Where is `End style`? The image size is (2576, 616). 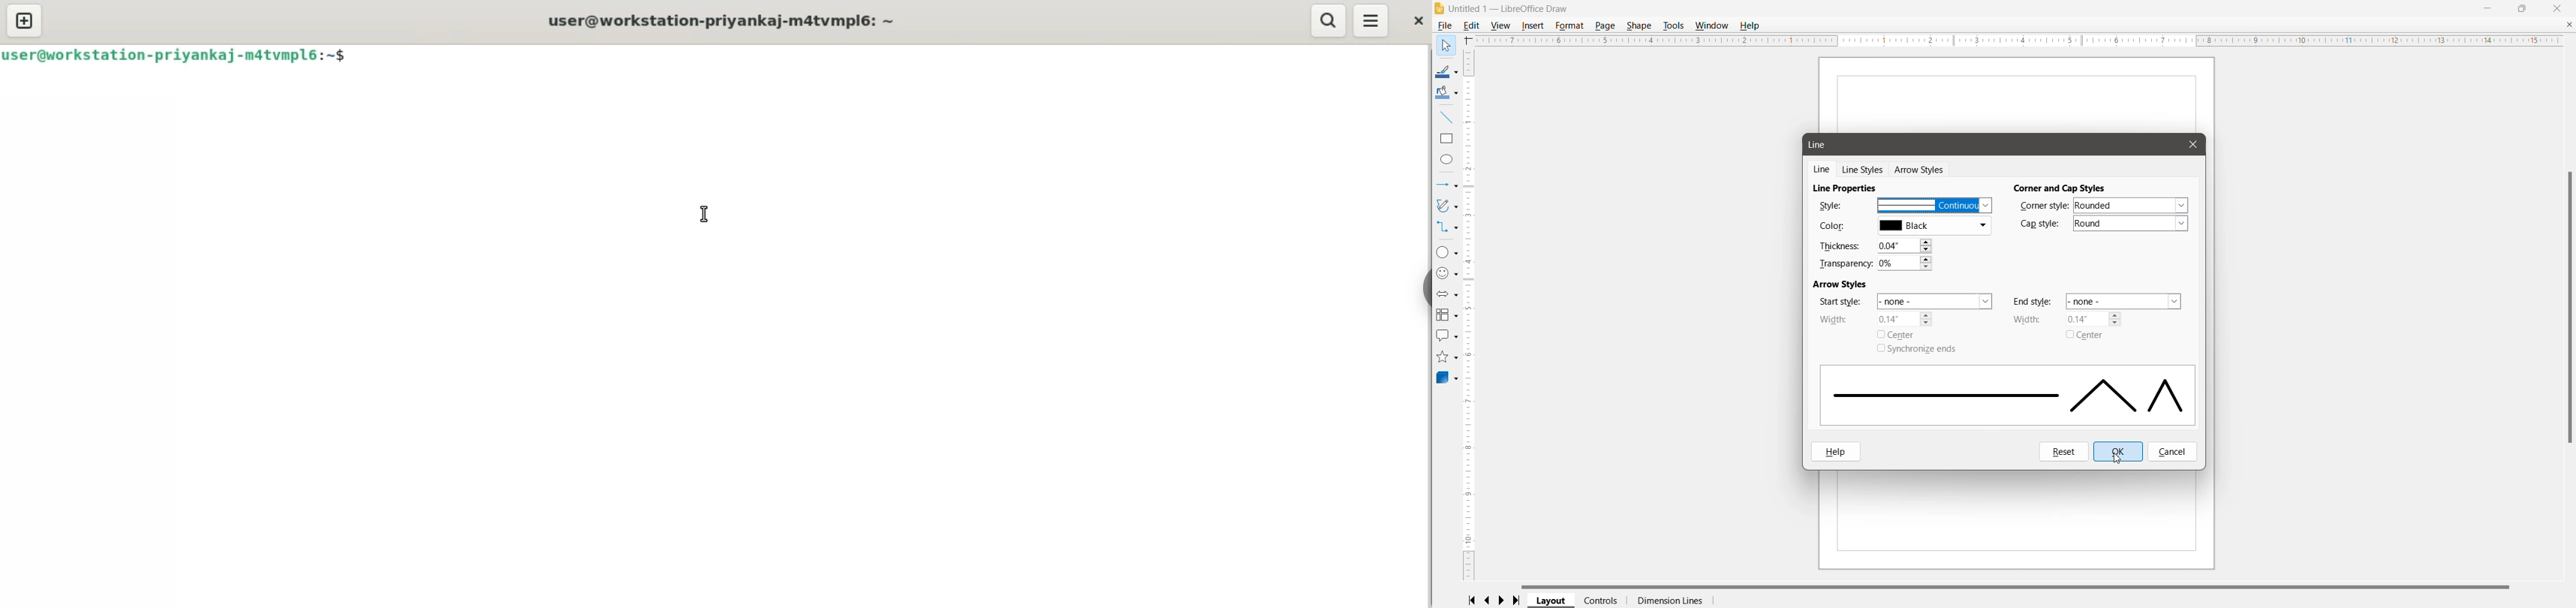
End style is located at coordinates (2031, 302).